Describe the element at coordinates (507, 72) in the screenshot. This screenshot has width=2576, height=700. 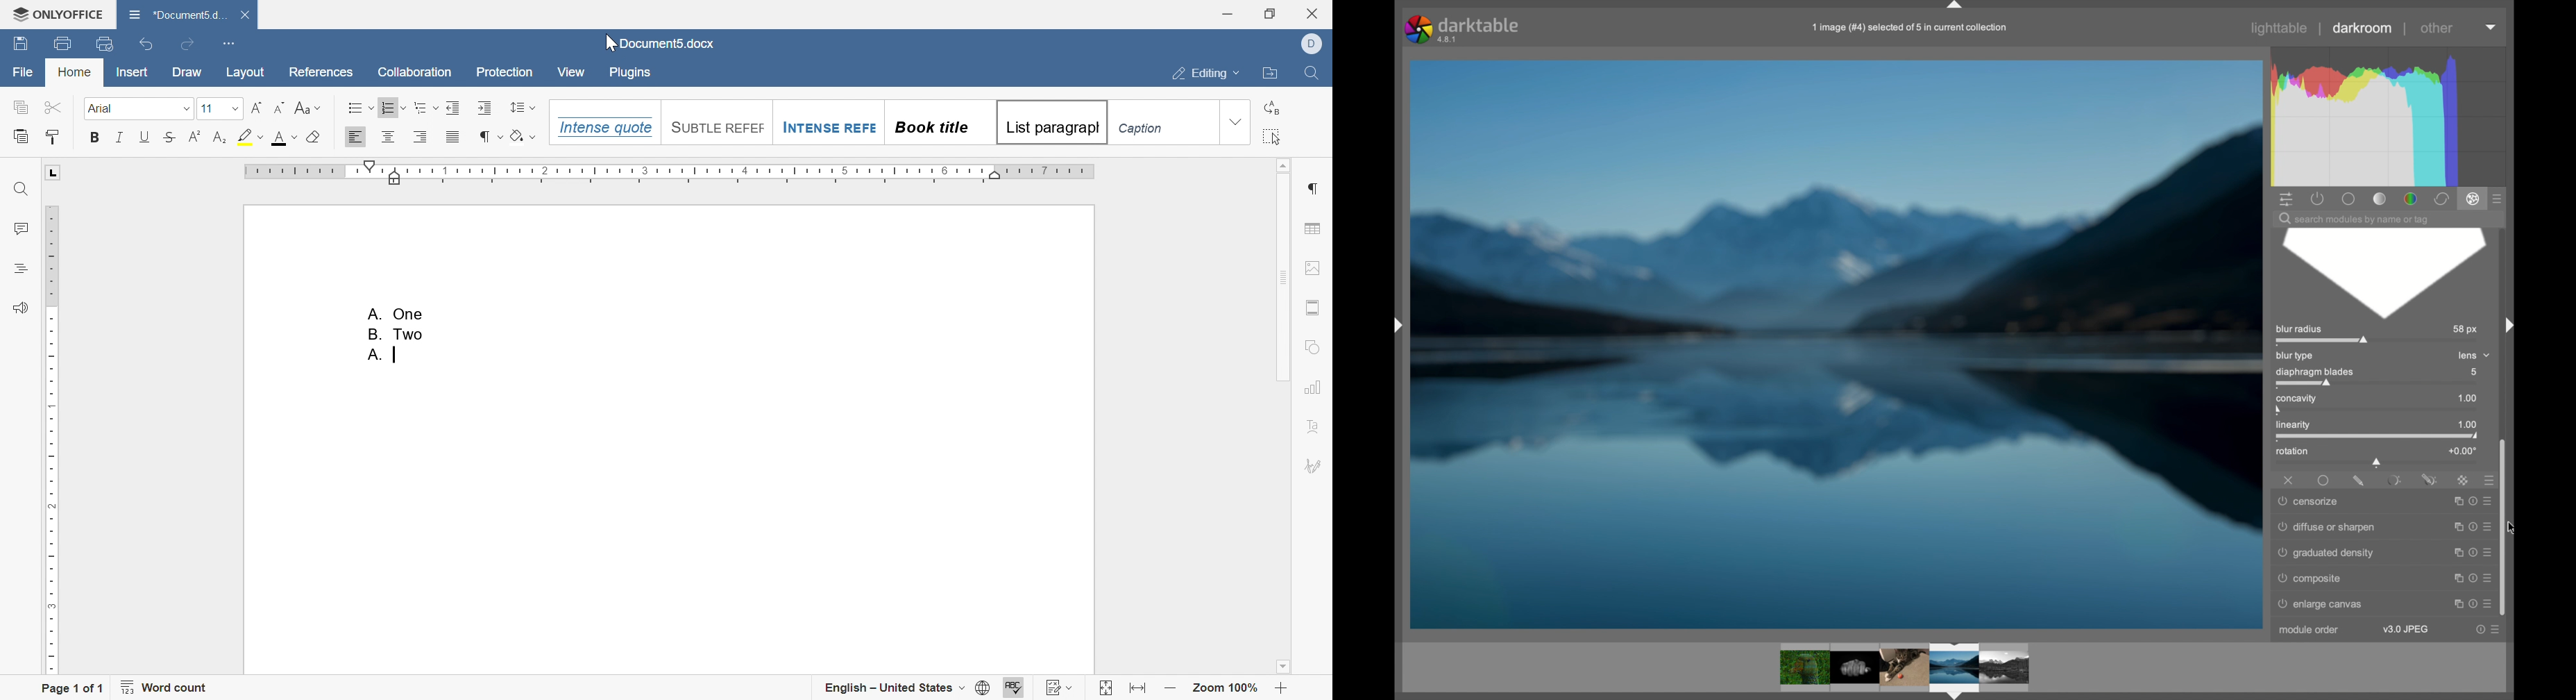
I see `Protection` at that location.